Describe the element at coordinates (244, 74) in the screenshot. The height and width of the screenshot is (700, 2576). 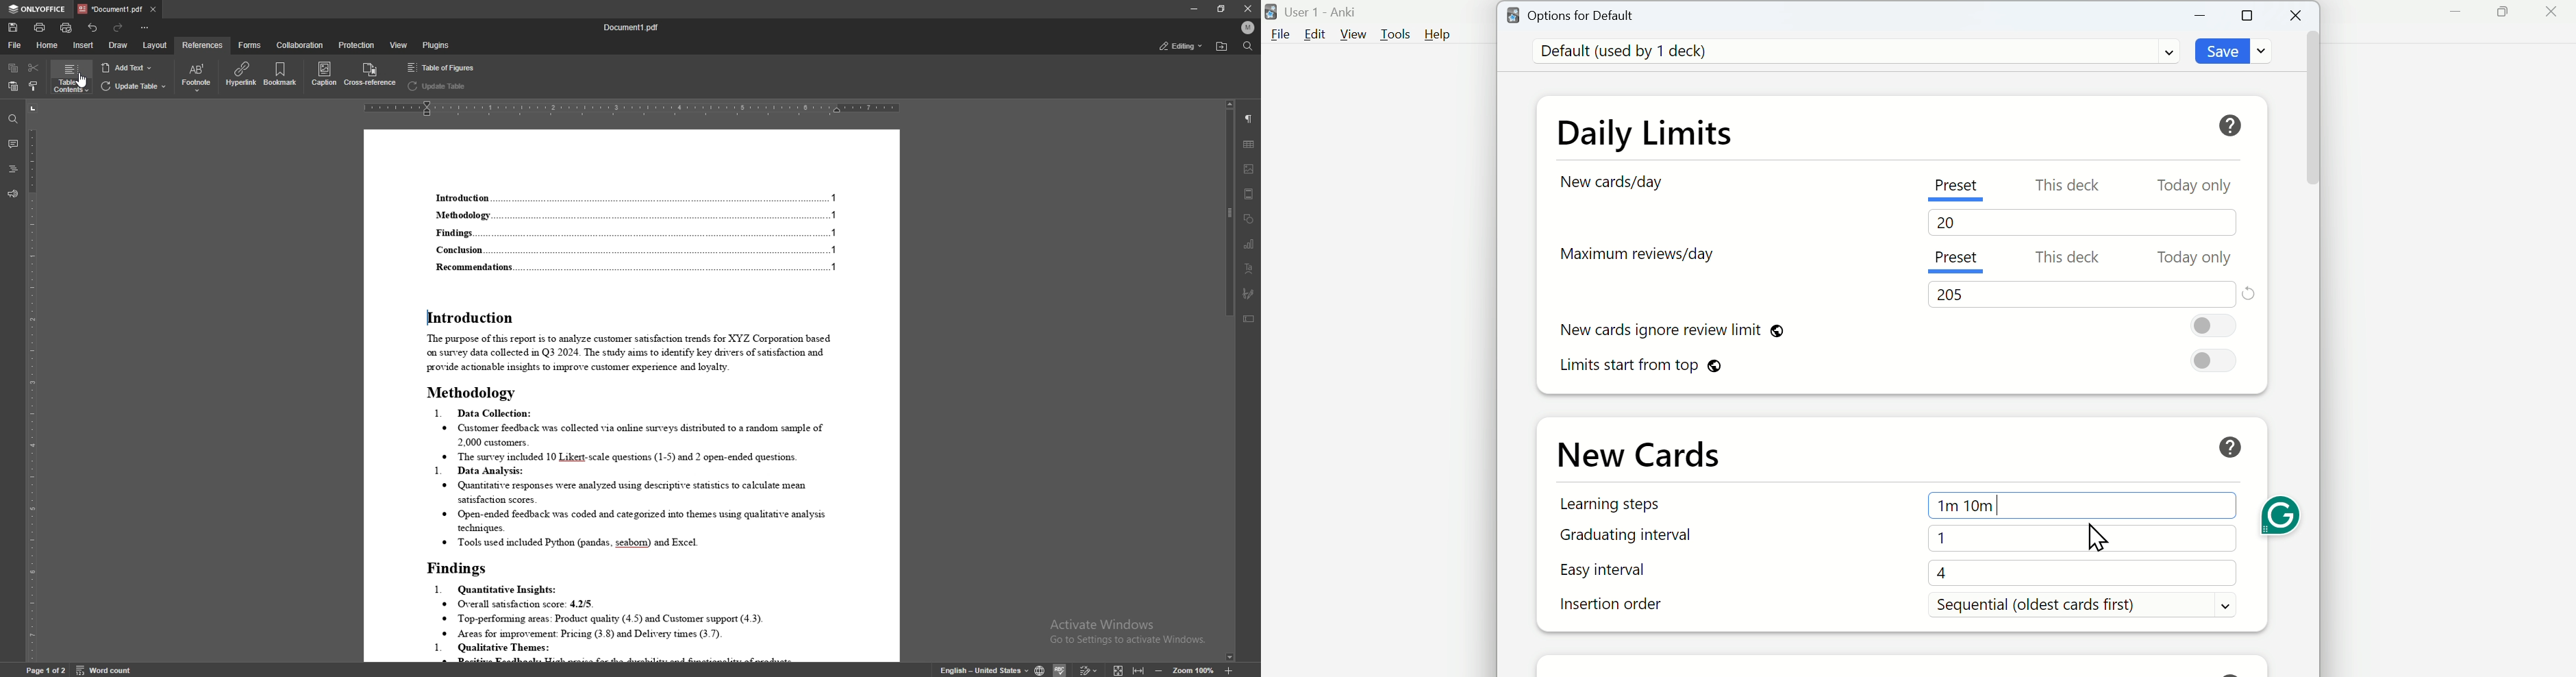
I see `hyperlink` at that location.